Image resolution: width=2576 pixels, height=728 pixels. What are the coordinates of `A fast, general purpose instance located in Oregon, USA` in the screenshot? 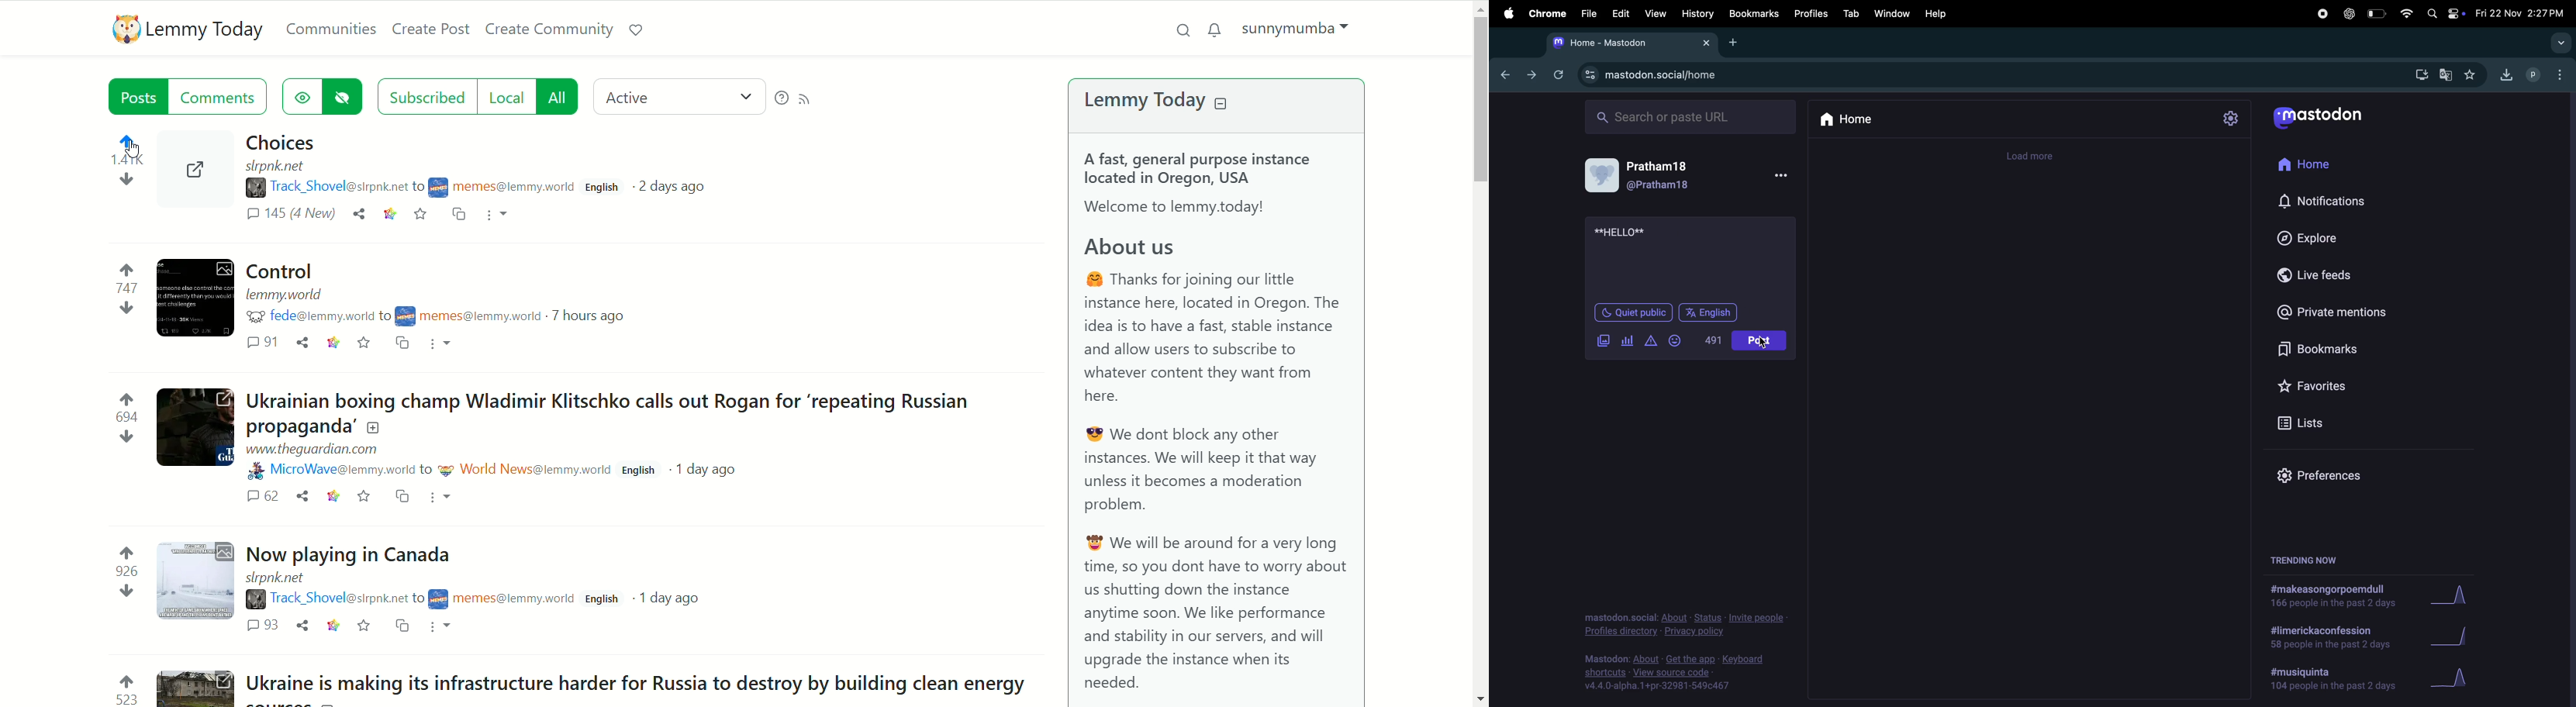 It's located at (1200, 168).